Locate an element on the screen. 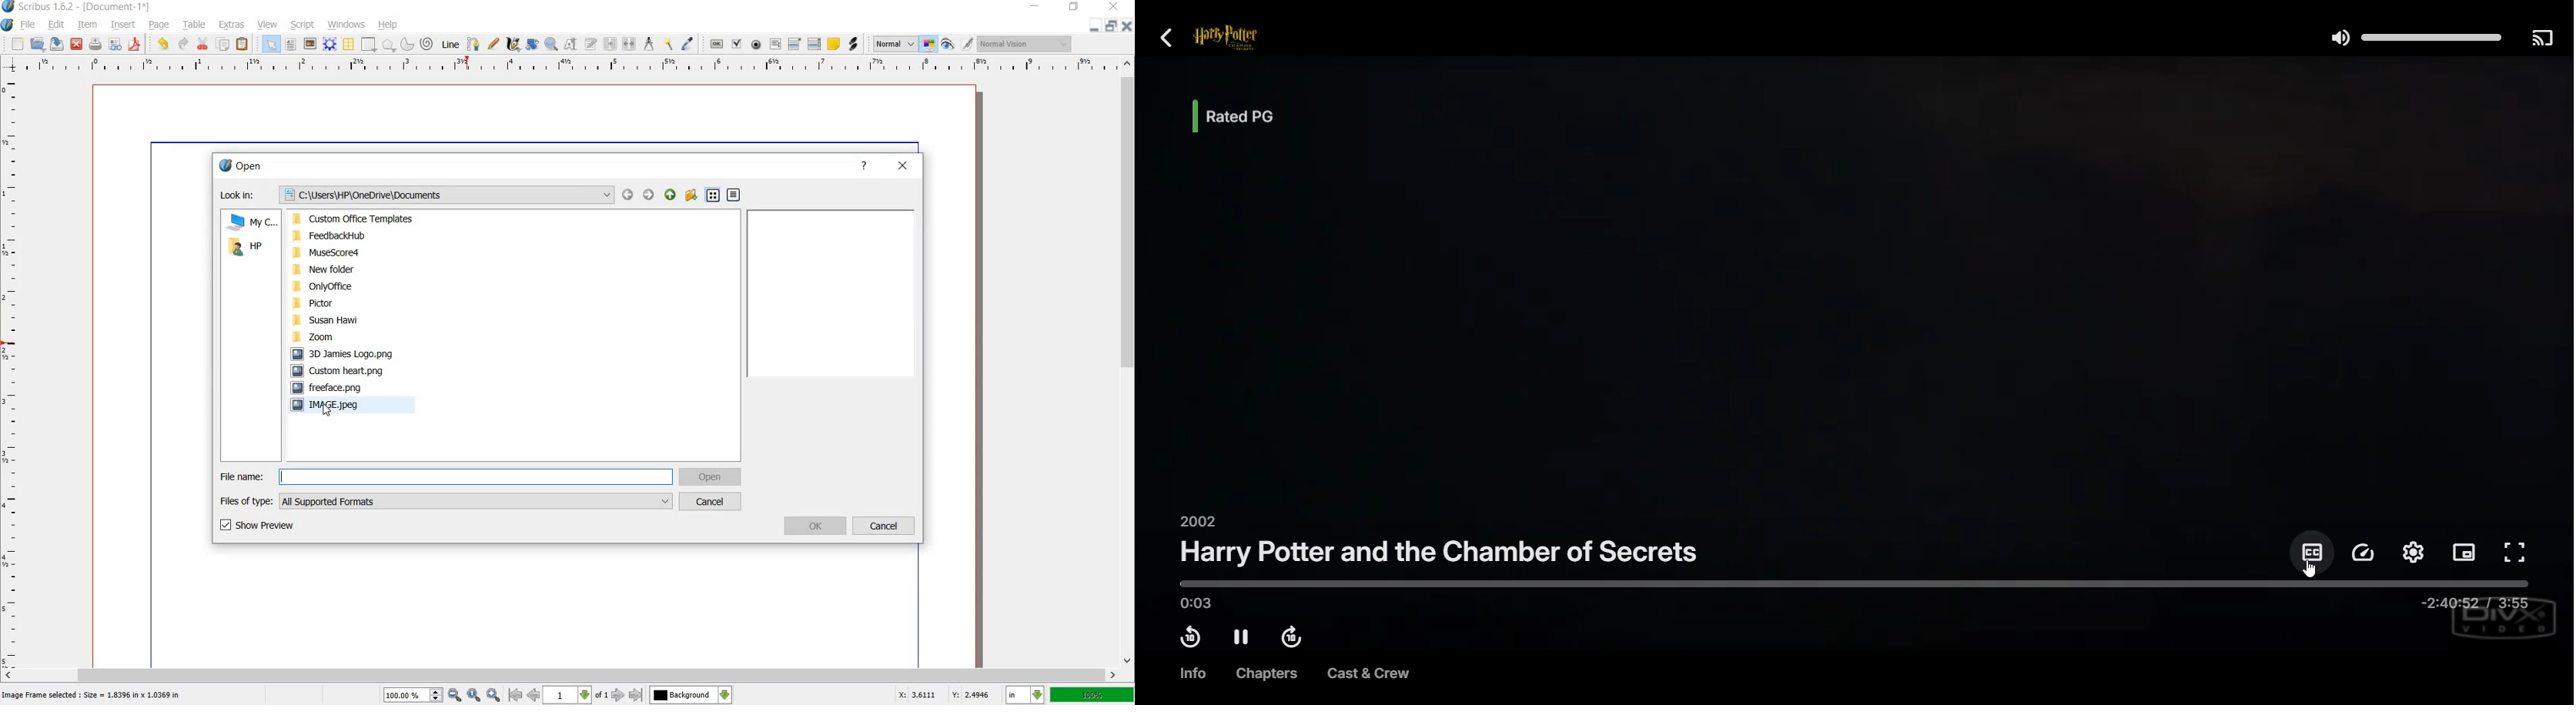  unlink text frames is located at coordinates (630, 43).